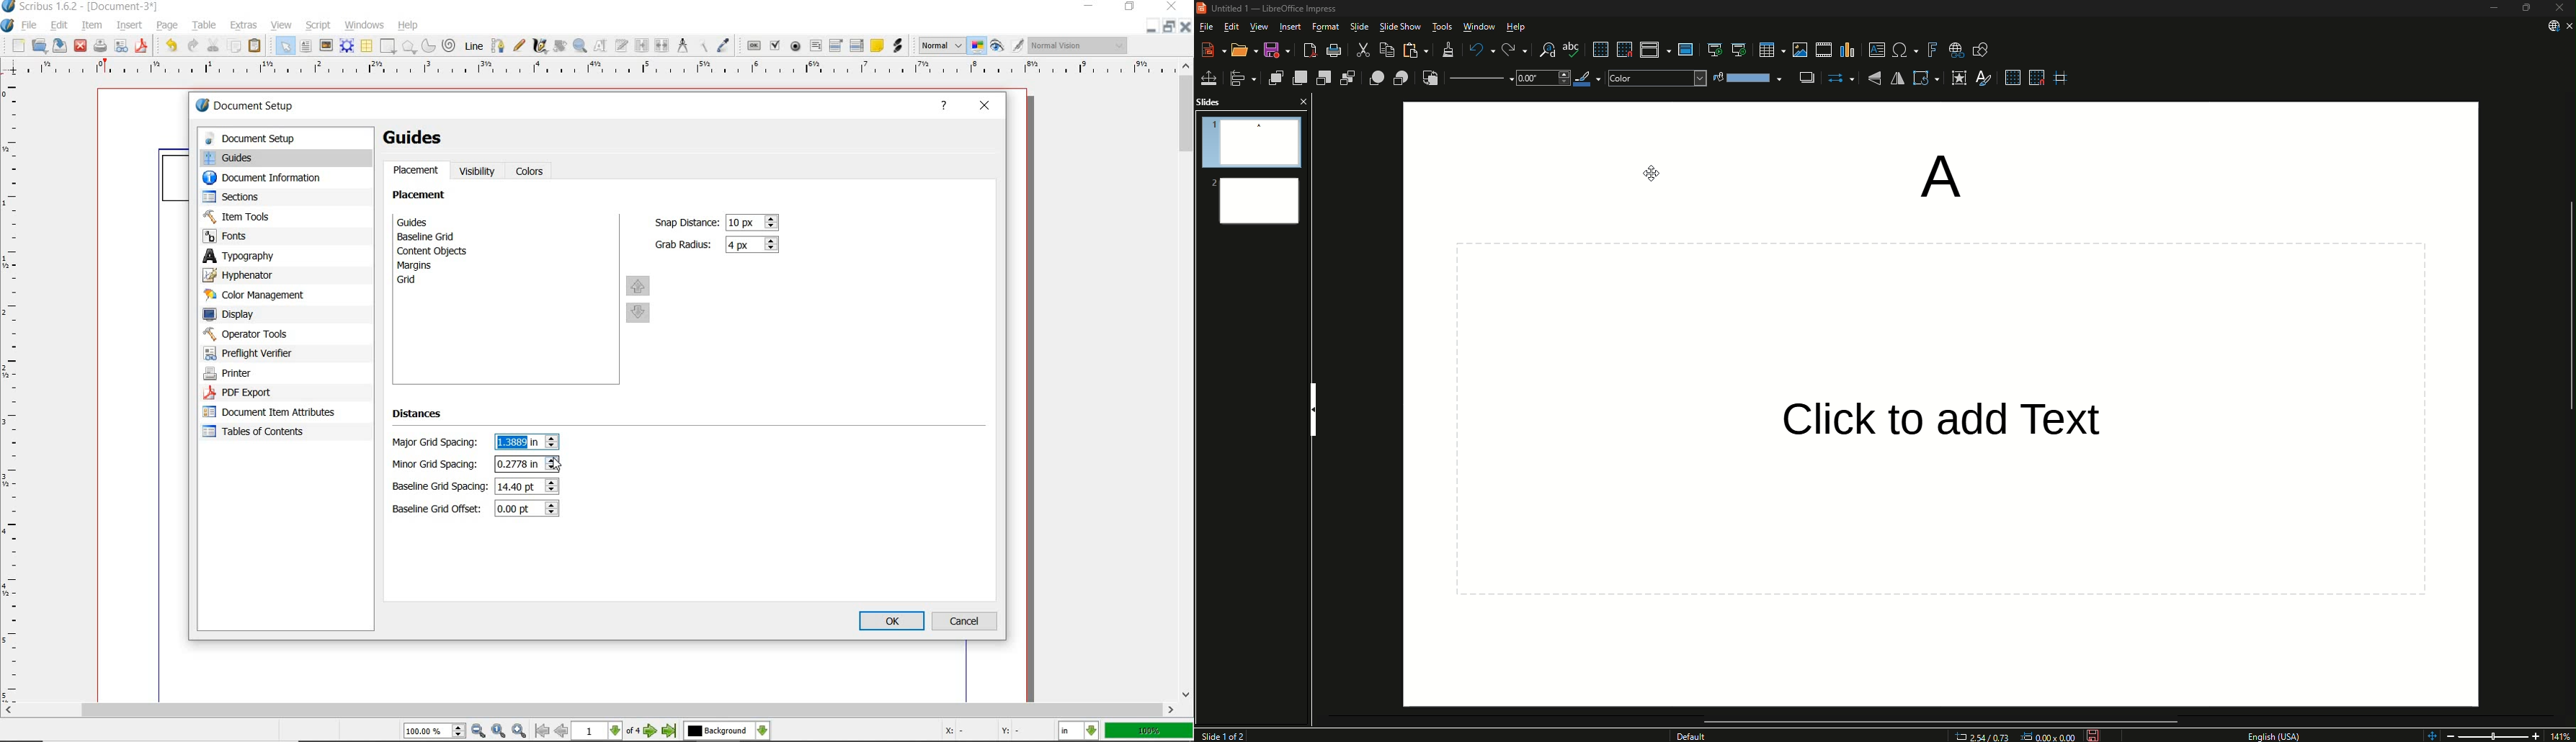 This screenshot has height=756, width=2576. I want to click on cut, so click(213, 45).